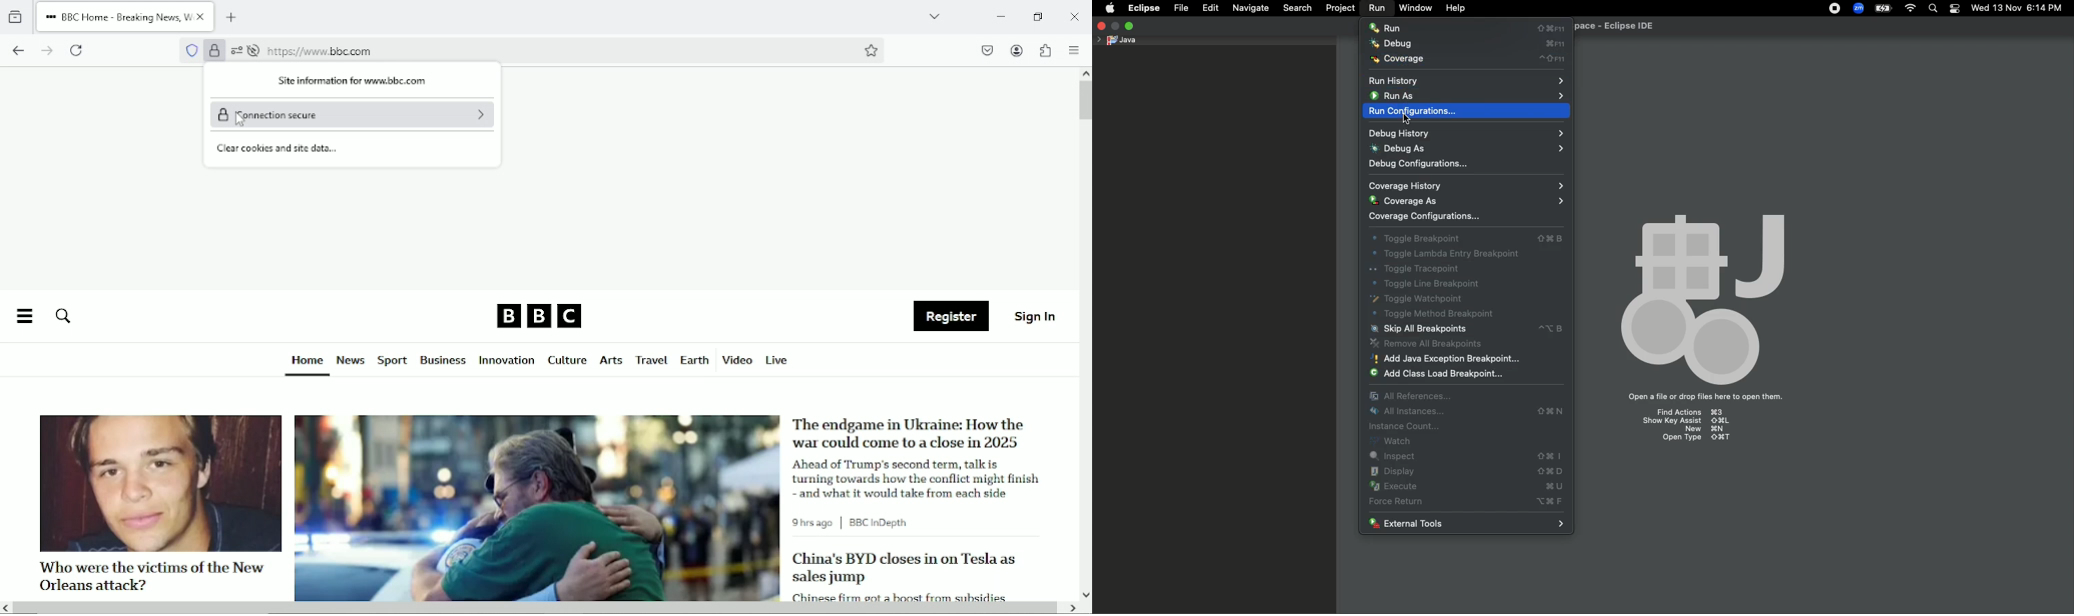  Describe the element at coordinates (354, 115) in the screenshot. I see `Connection secure` at that location.